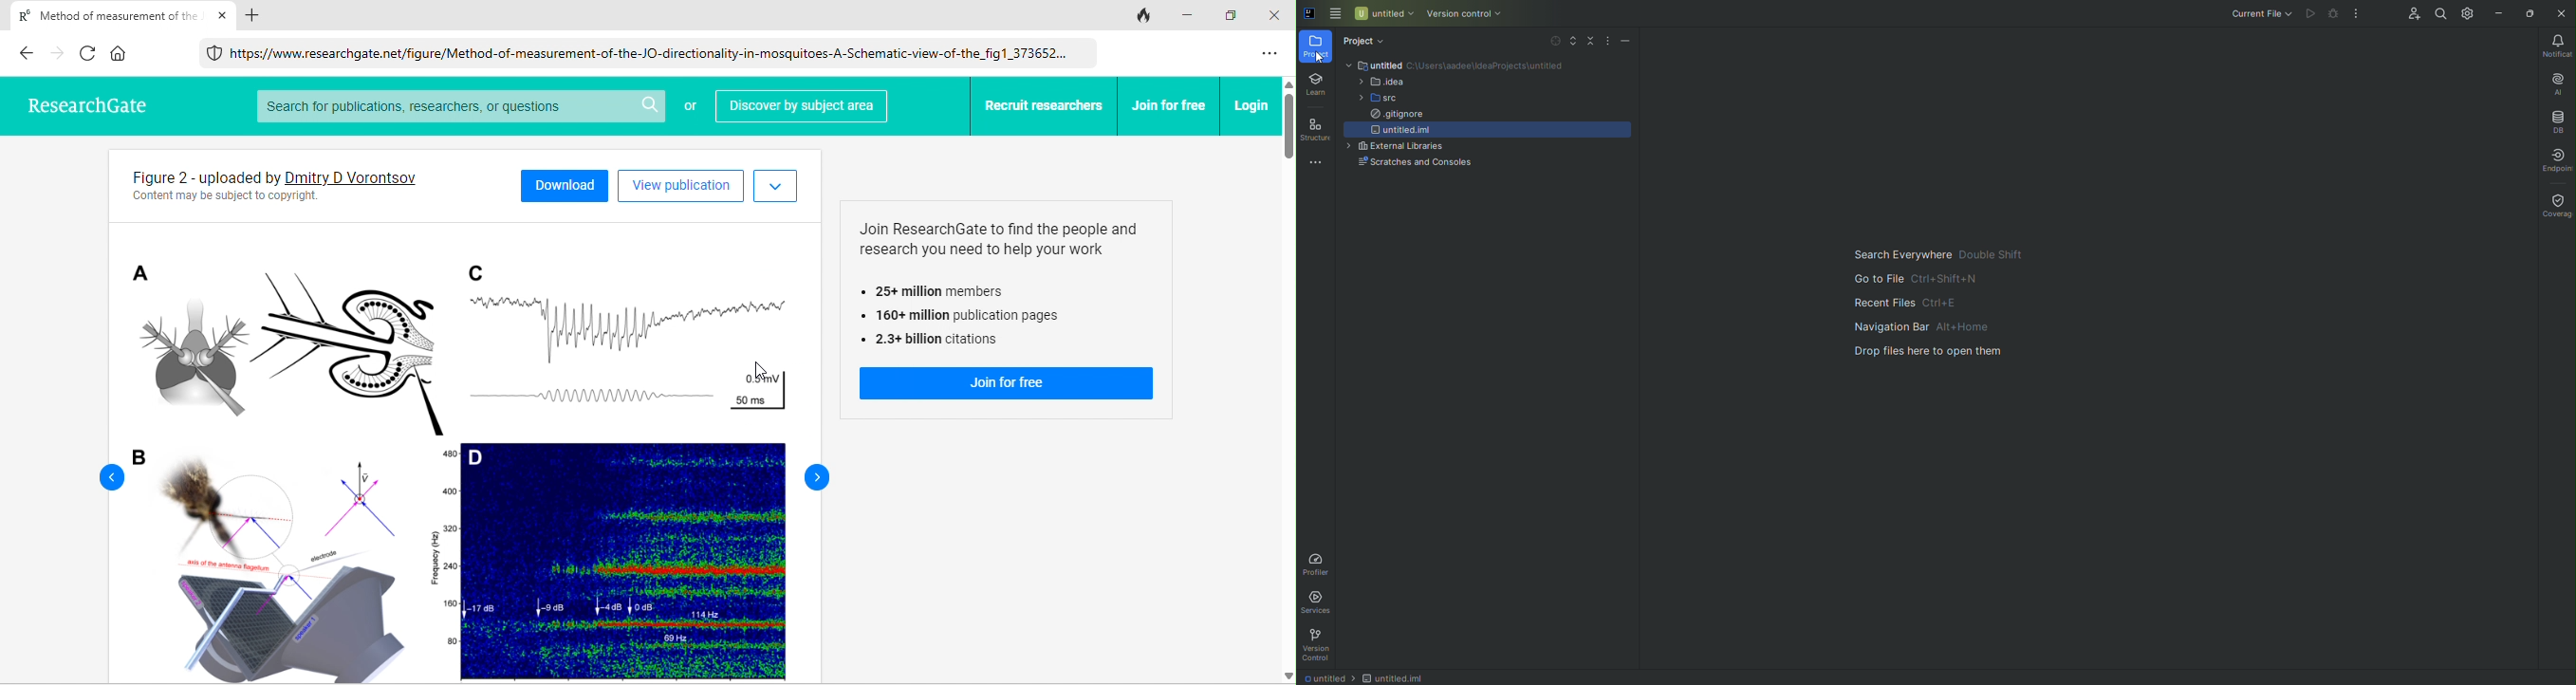  I want to click on cursor, so click(747, 372).